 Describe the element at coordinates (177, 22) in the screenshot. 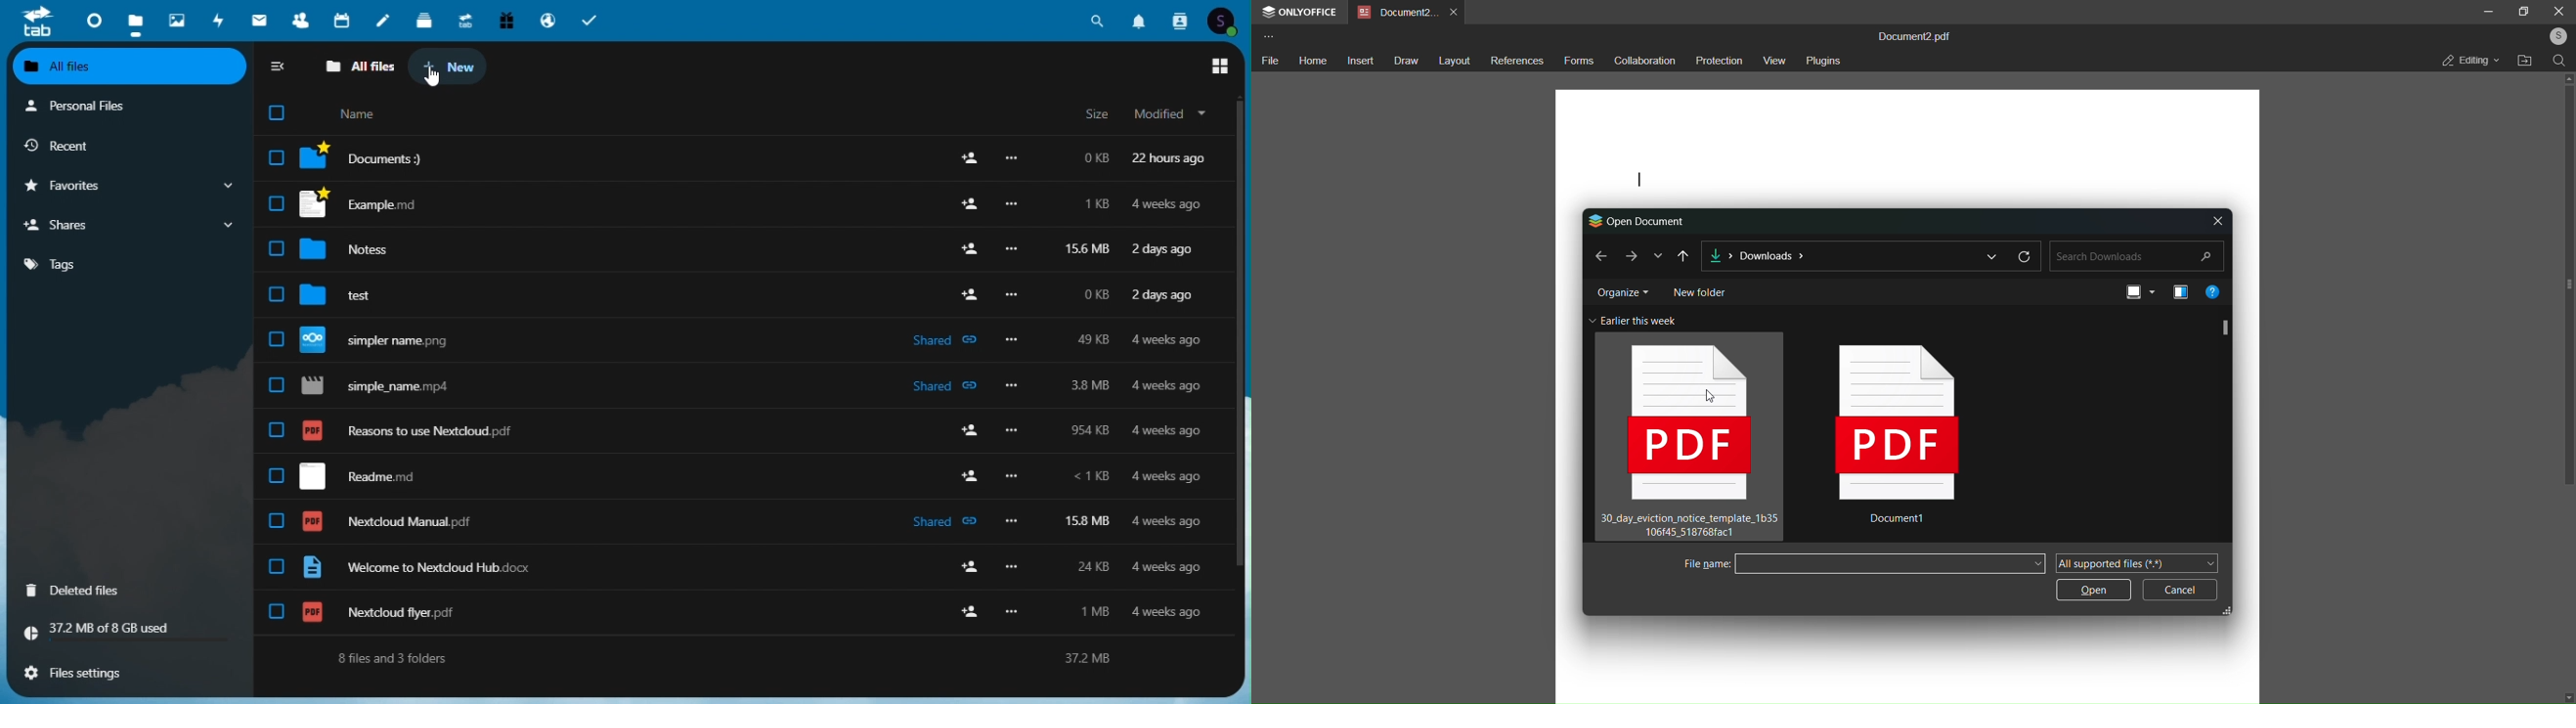

I see `Photos` at that location.